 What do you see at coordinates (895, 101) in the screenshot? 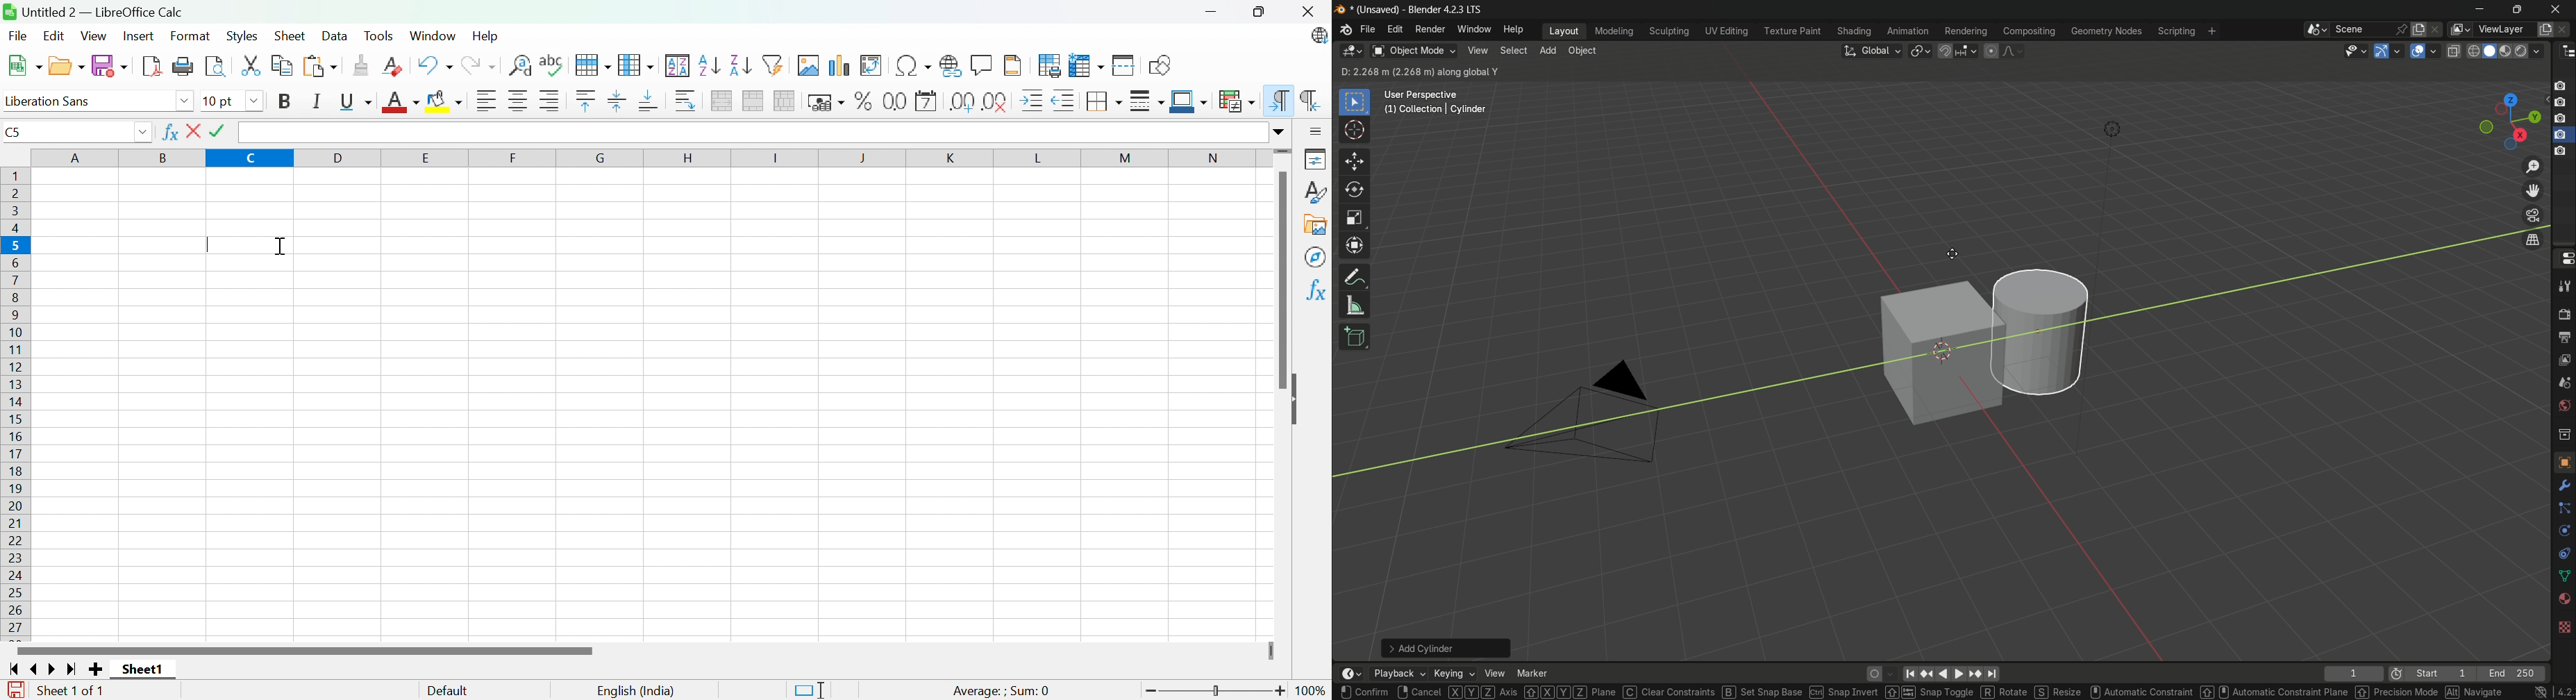
I see `Format as number` at bounding box center [895, 101].